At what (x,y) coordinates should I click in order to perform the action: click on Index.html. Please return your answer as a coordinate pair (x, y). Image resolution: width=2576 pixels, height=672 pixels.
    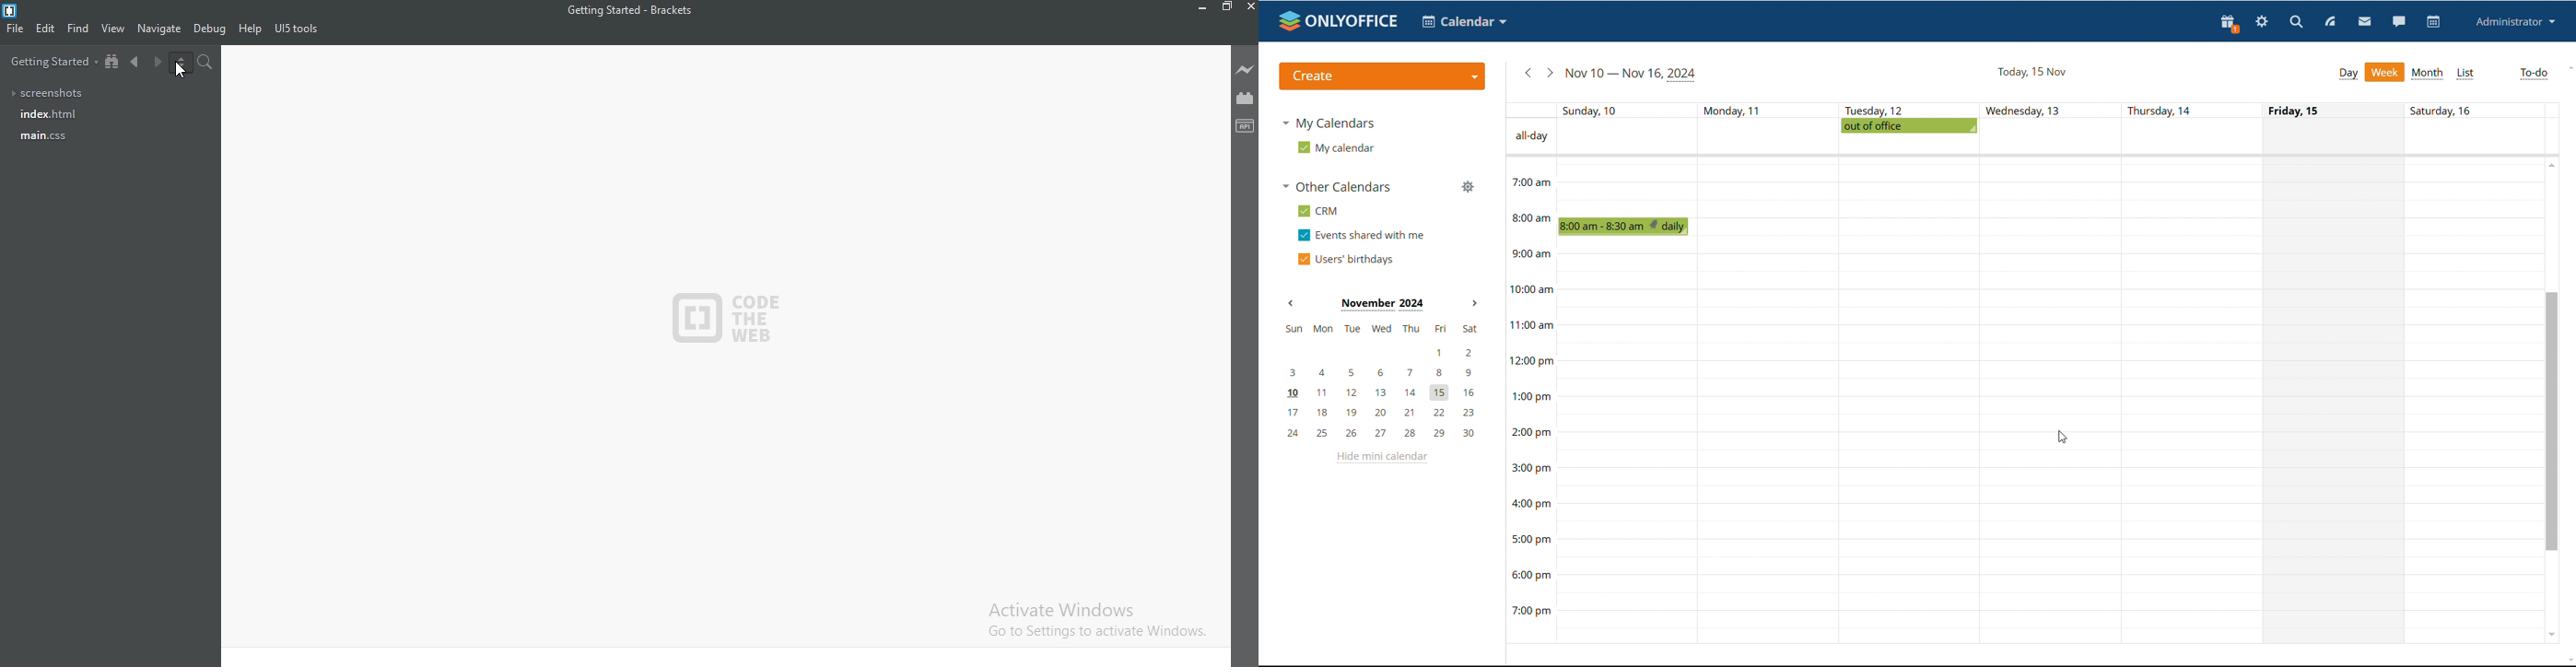
    Looking at the image, I should click on (46, 114).